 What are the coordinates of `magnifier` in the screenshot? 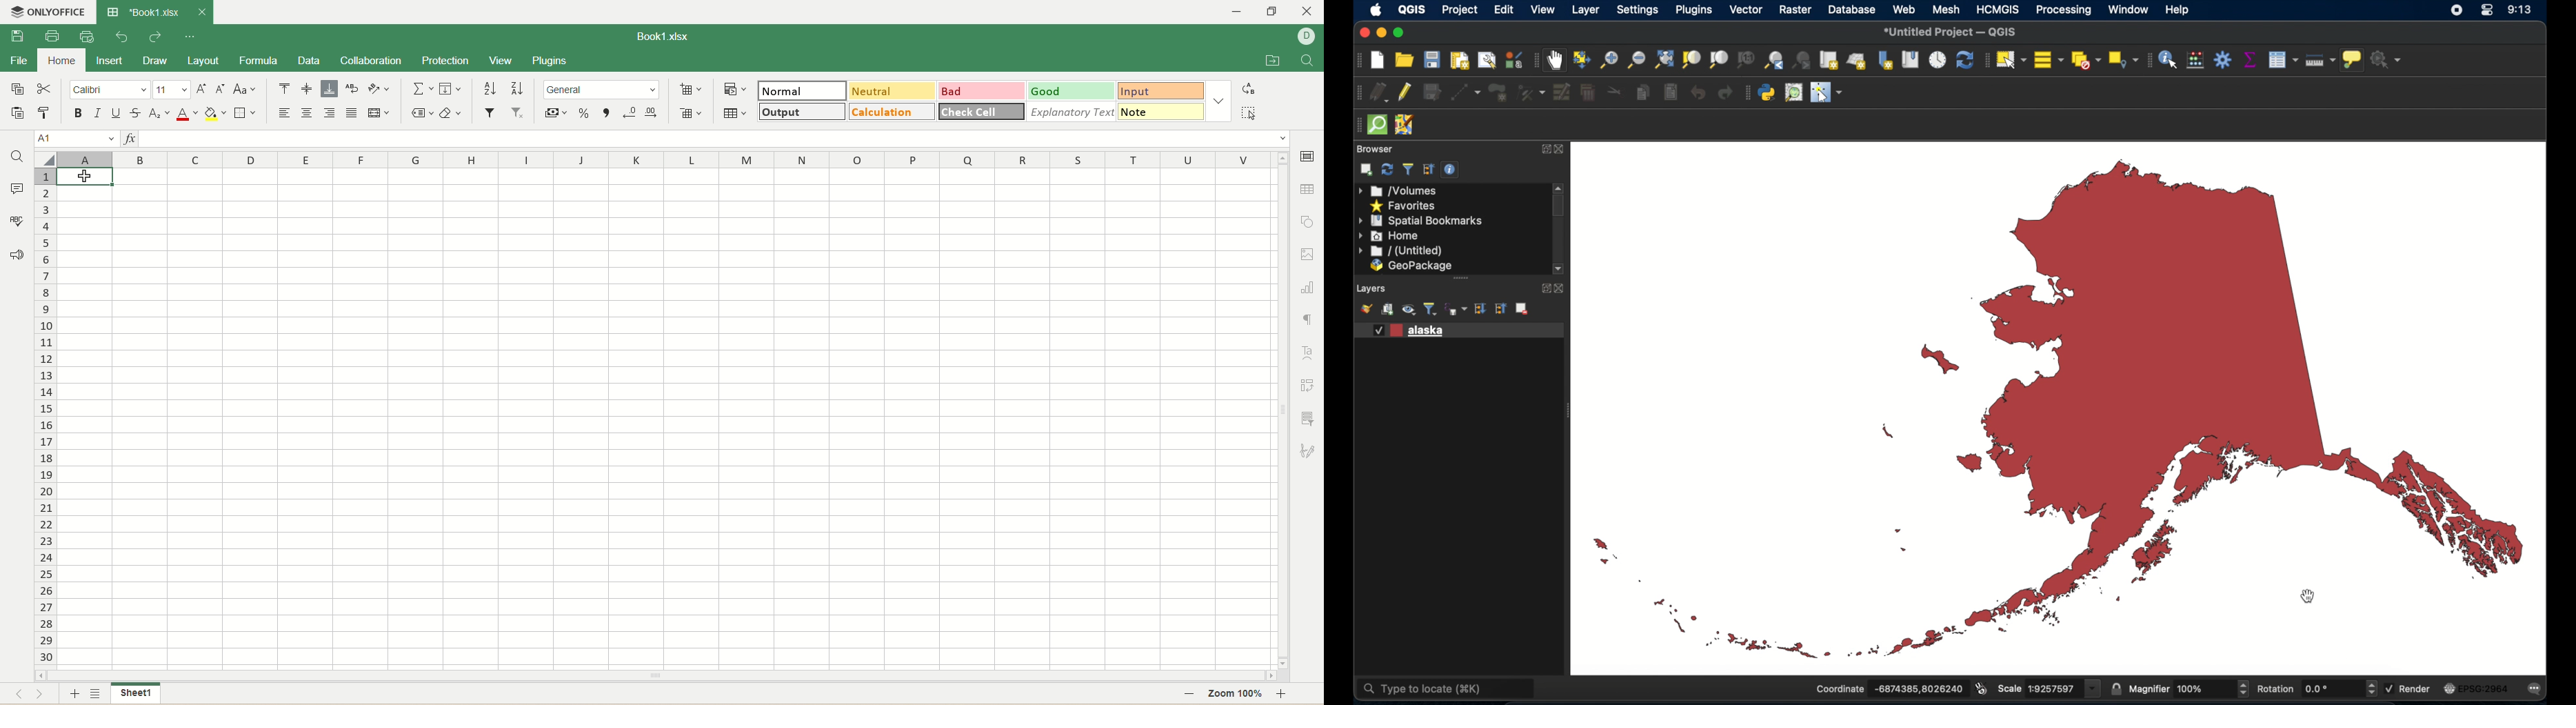 It's located at (2190, 687).